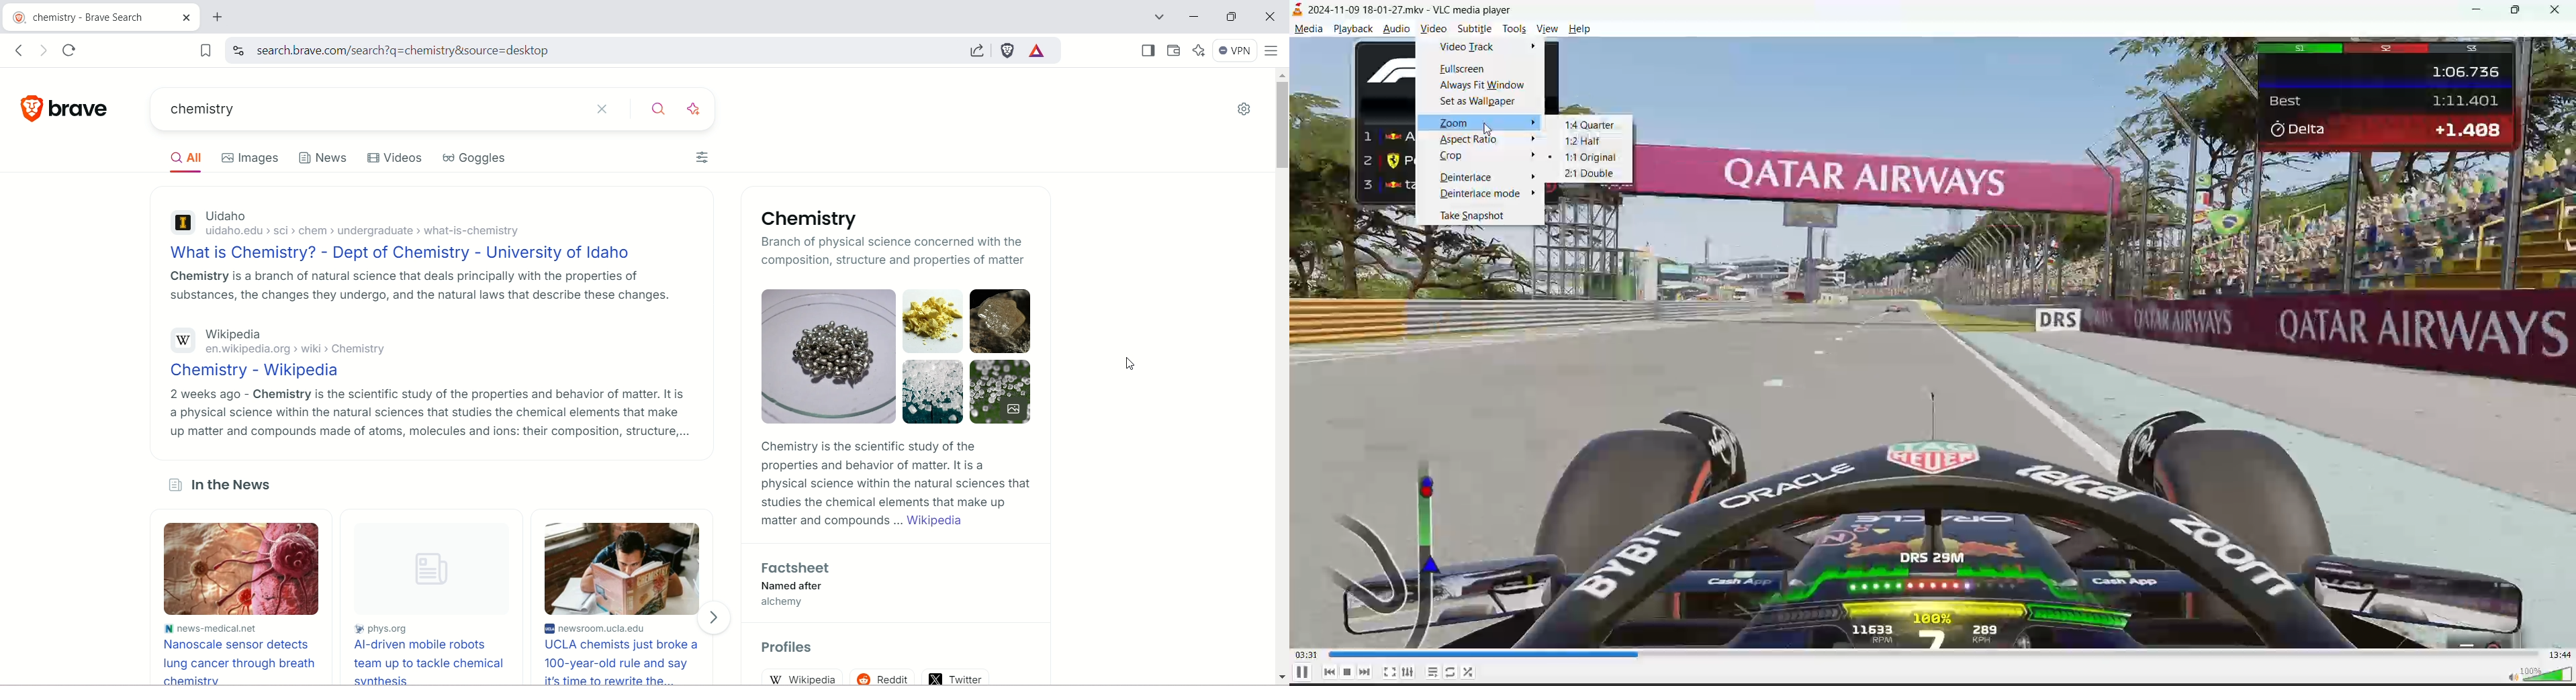 The image size is (2576, 700). I want to click on volume, so click(2539, 673).